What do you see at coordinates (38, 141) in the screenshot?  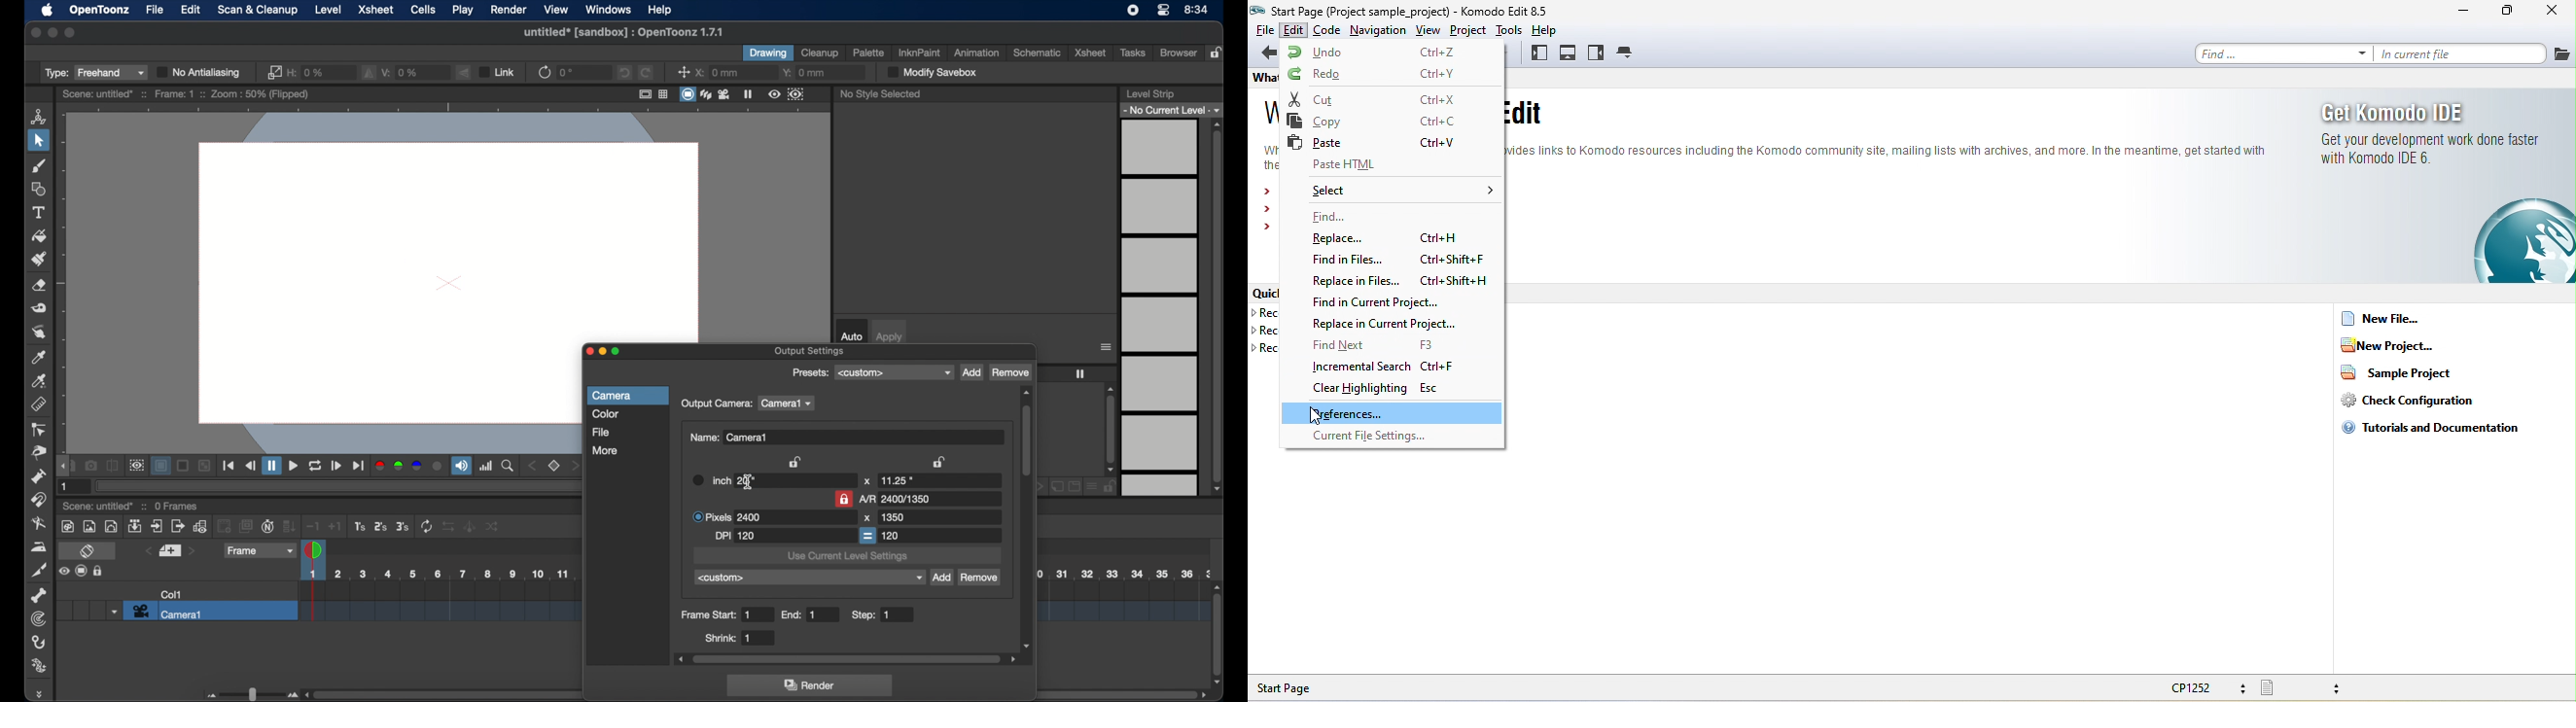 I see `selection tool` at bounding box center [38, 141].